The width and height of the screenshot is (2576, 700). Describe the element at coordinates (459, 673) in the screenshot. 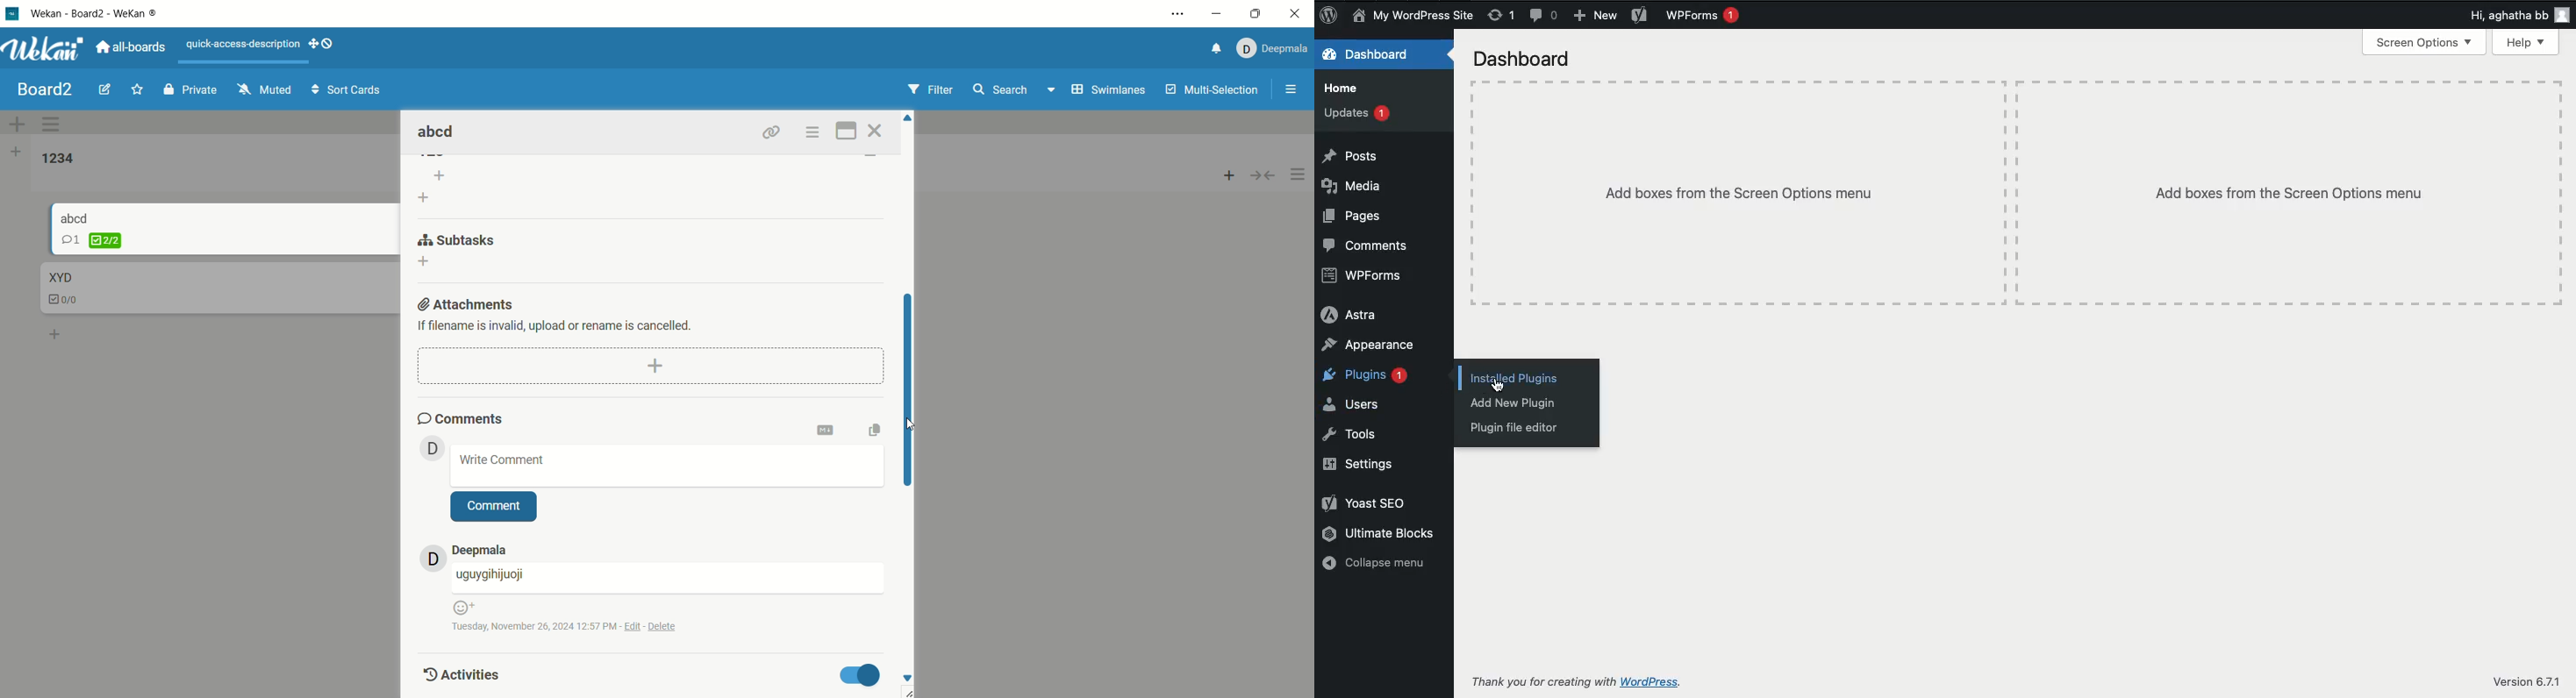

I see `activities` at that location.